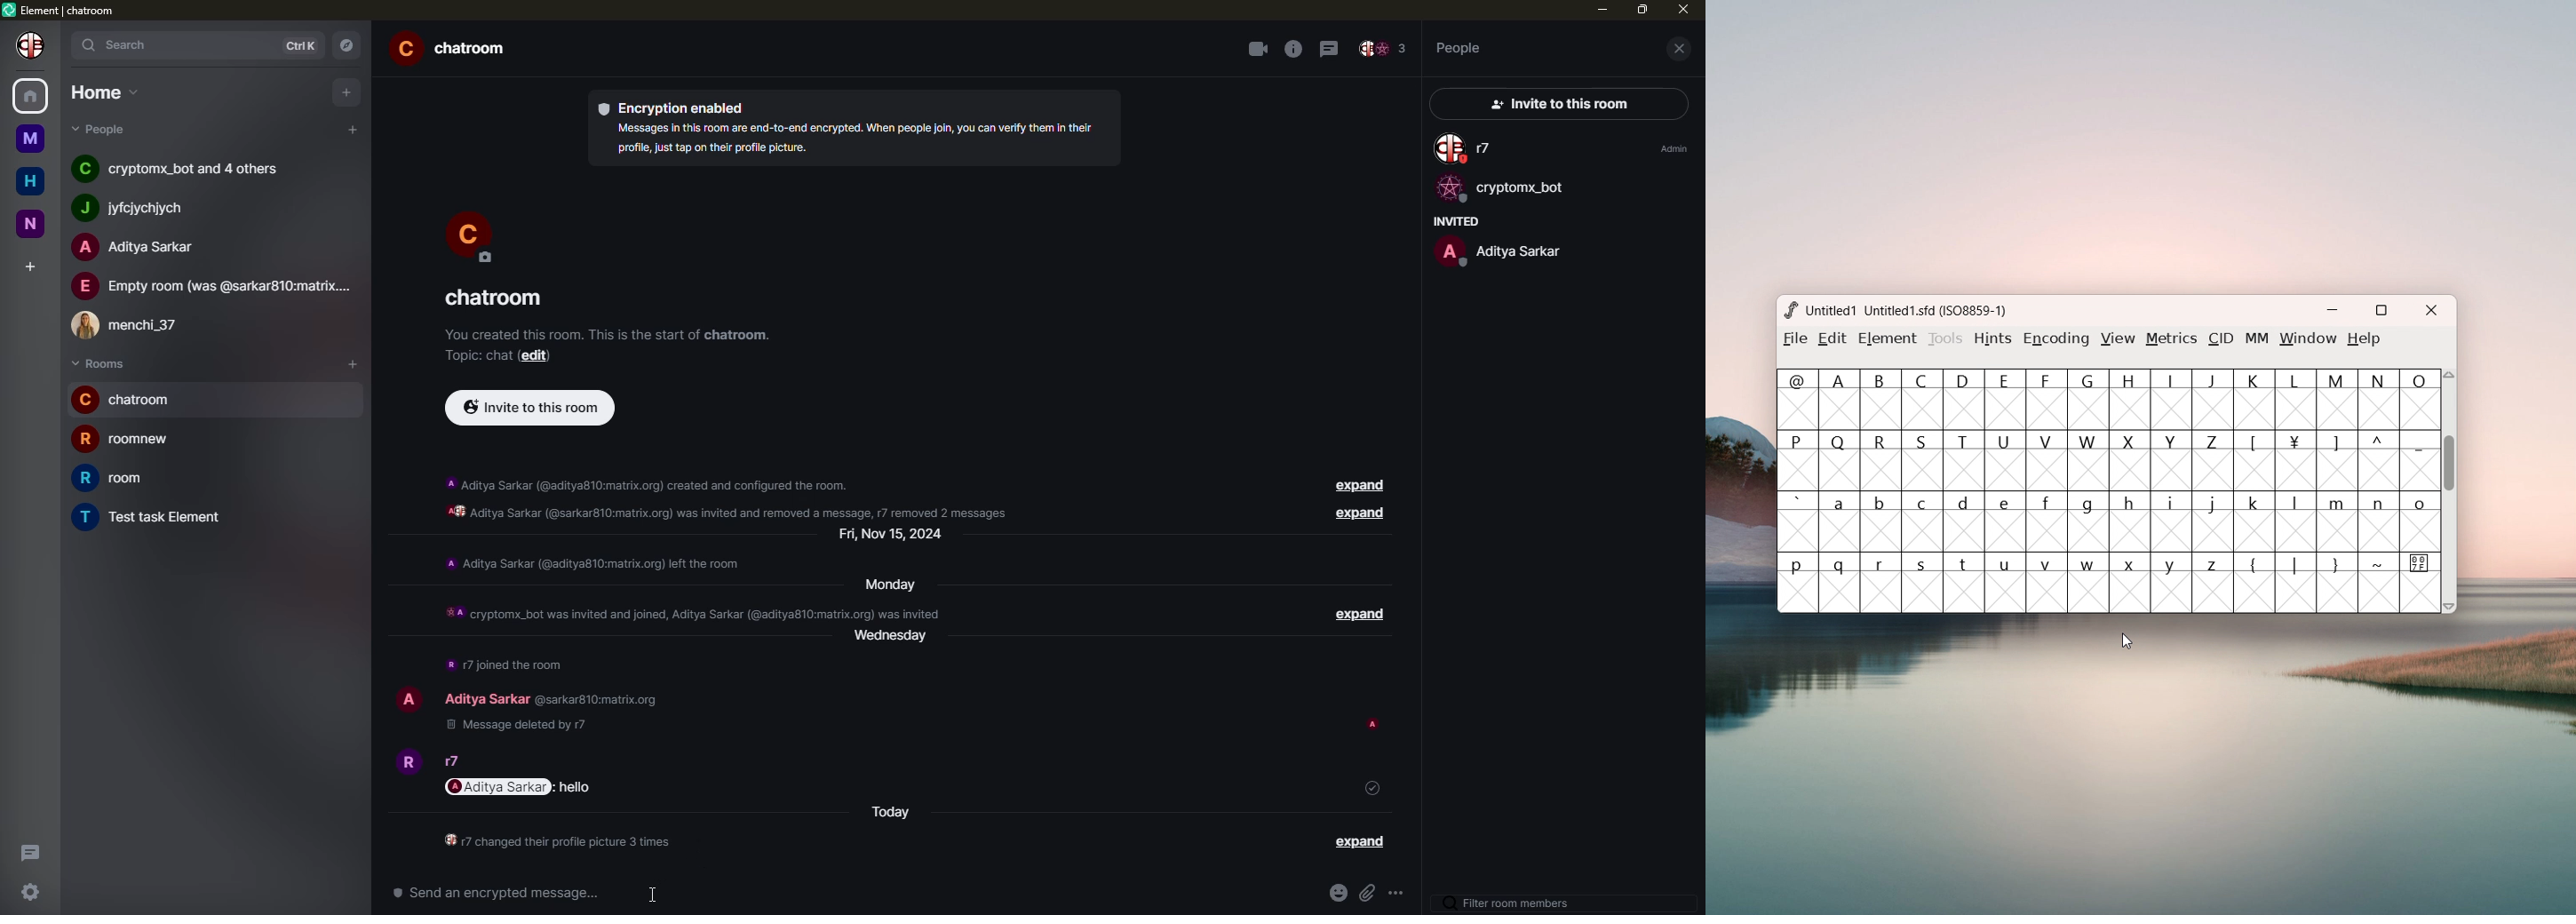 The height and width of the screenshot is (924, 2576). What do you see at coordinates (1499, 251) in the screenshot?
I see `people` at bounding box center [1499, 251].